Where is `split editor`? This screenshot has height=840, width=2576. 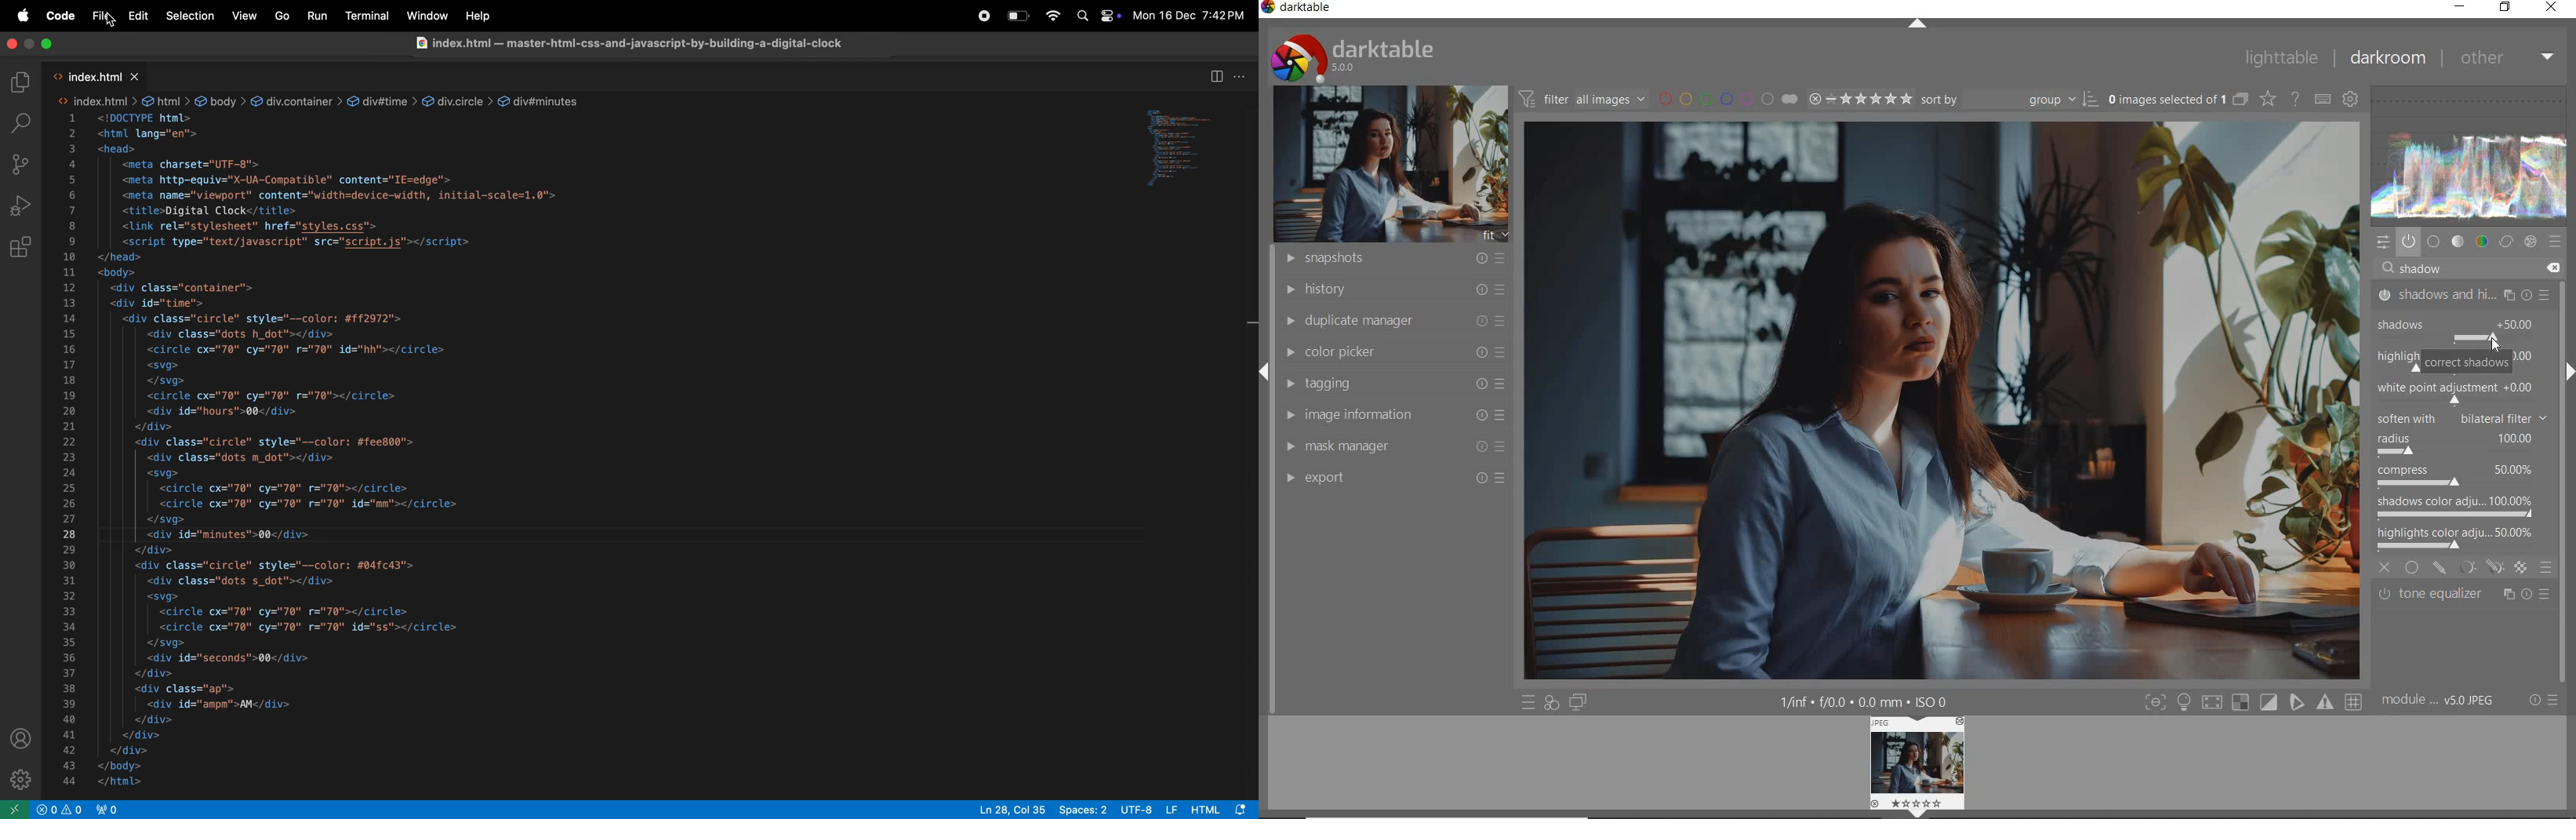
split editor is located at coordinates (1216, 77).